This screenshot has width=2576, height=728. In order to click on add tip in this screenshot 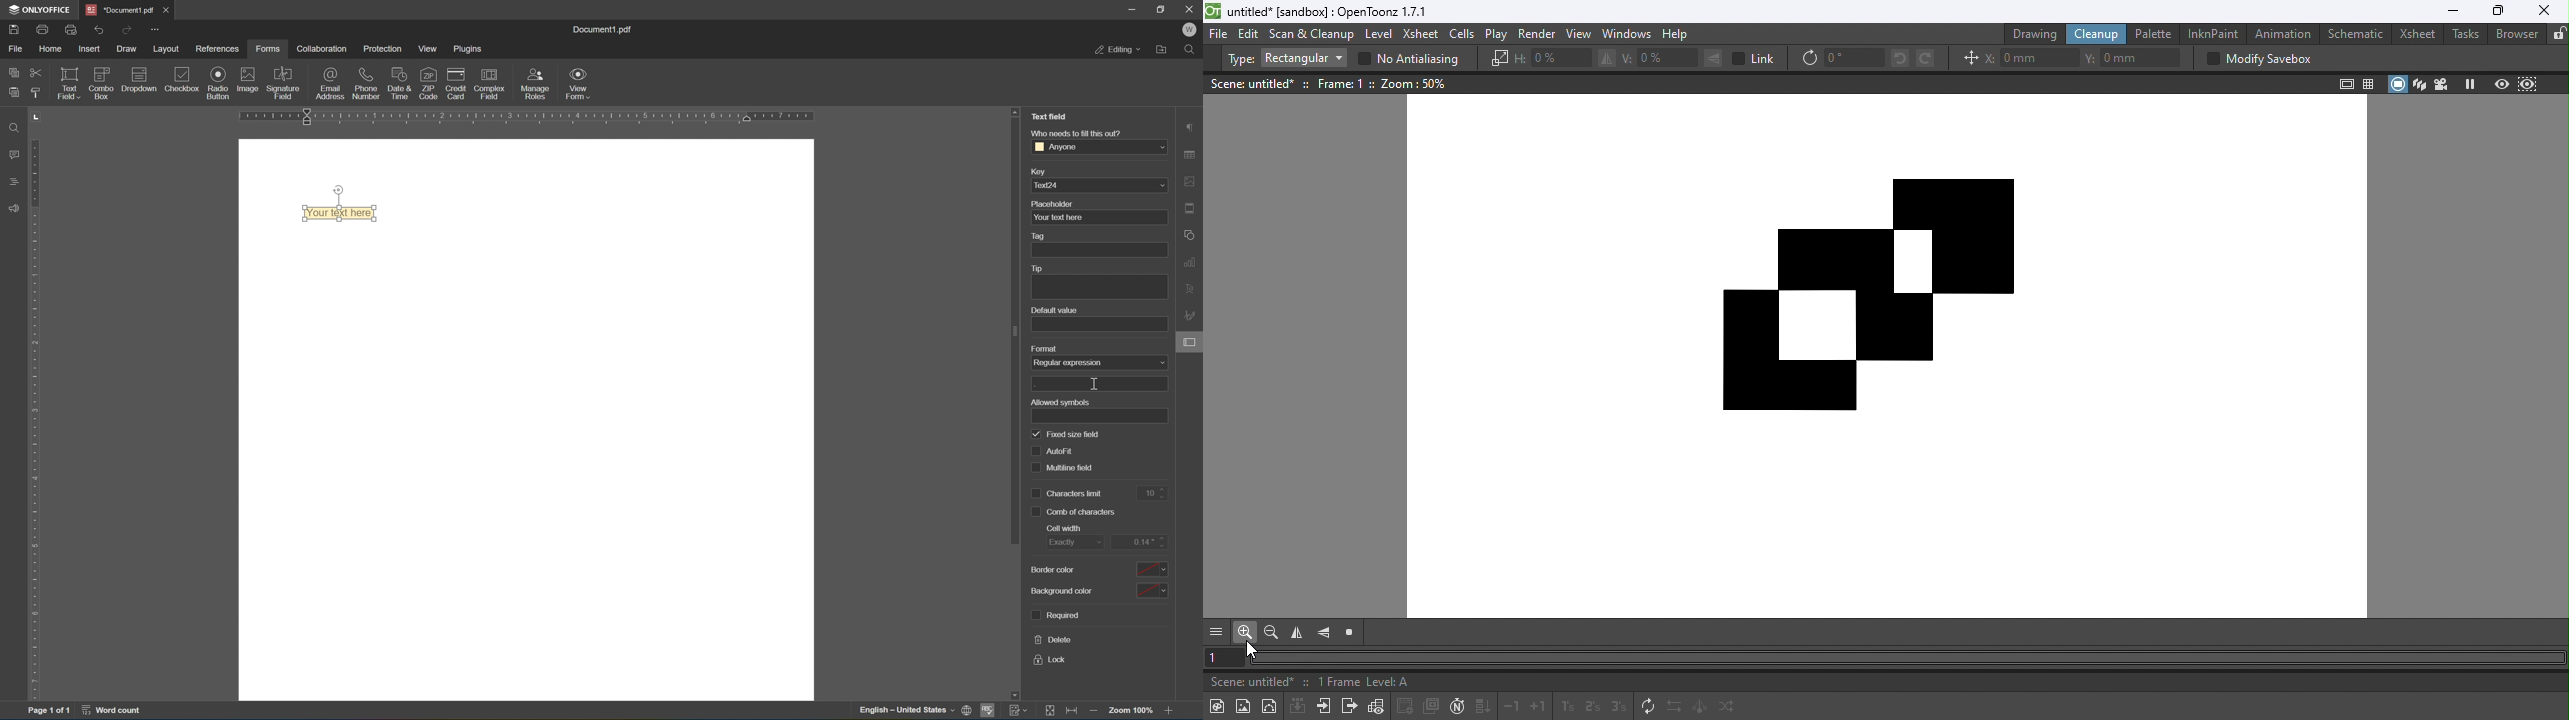, I will do `click(1099, 288)`.